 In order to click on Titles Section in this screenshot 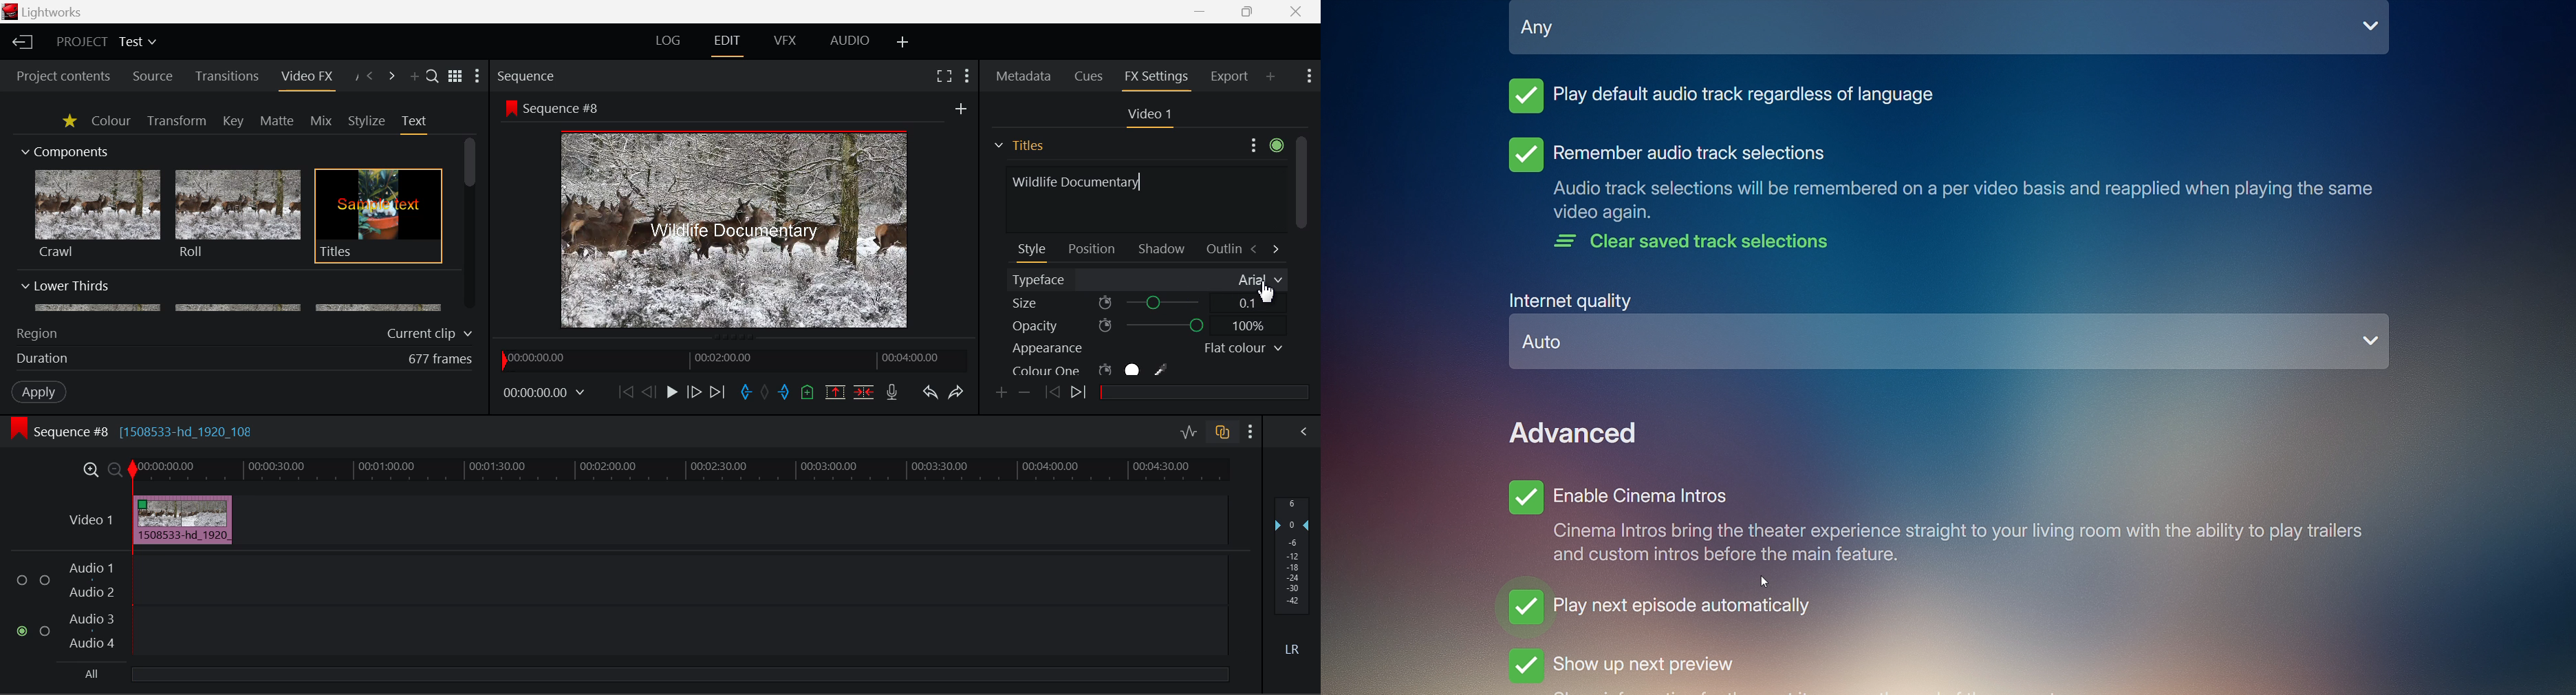, I will do `click(1019, 145)`.